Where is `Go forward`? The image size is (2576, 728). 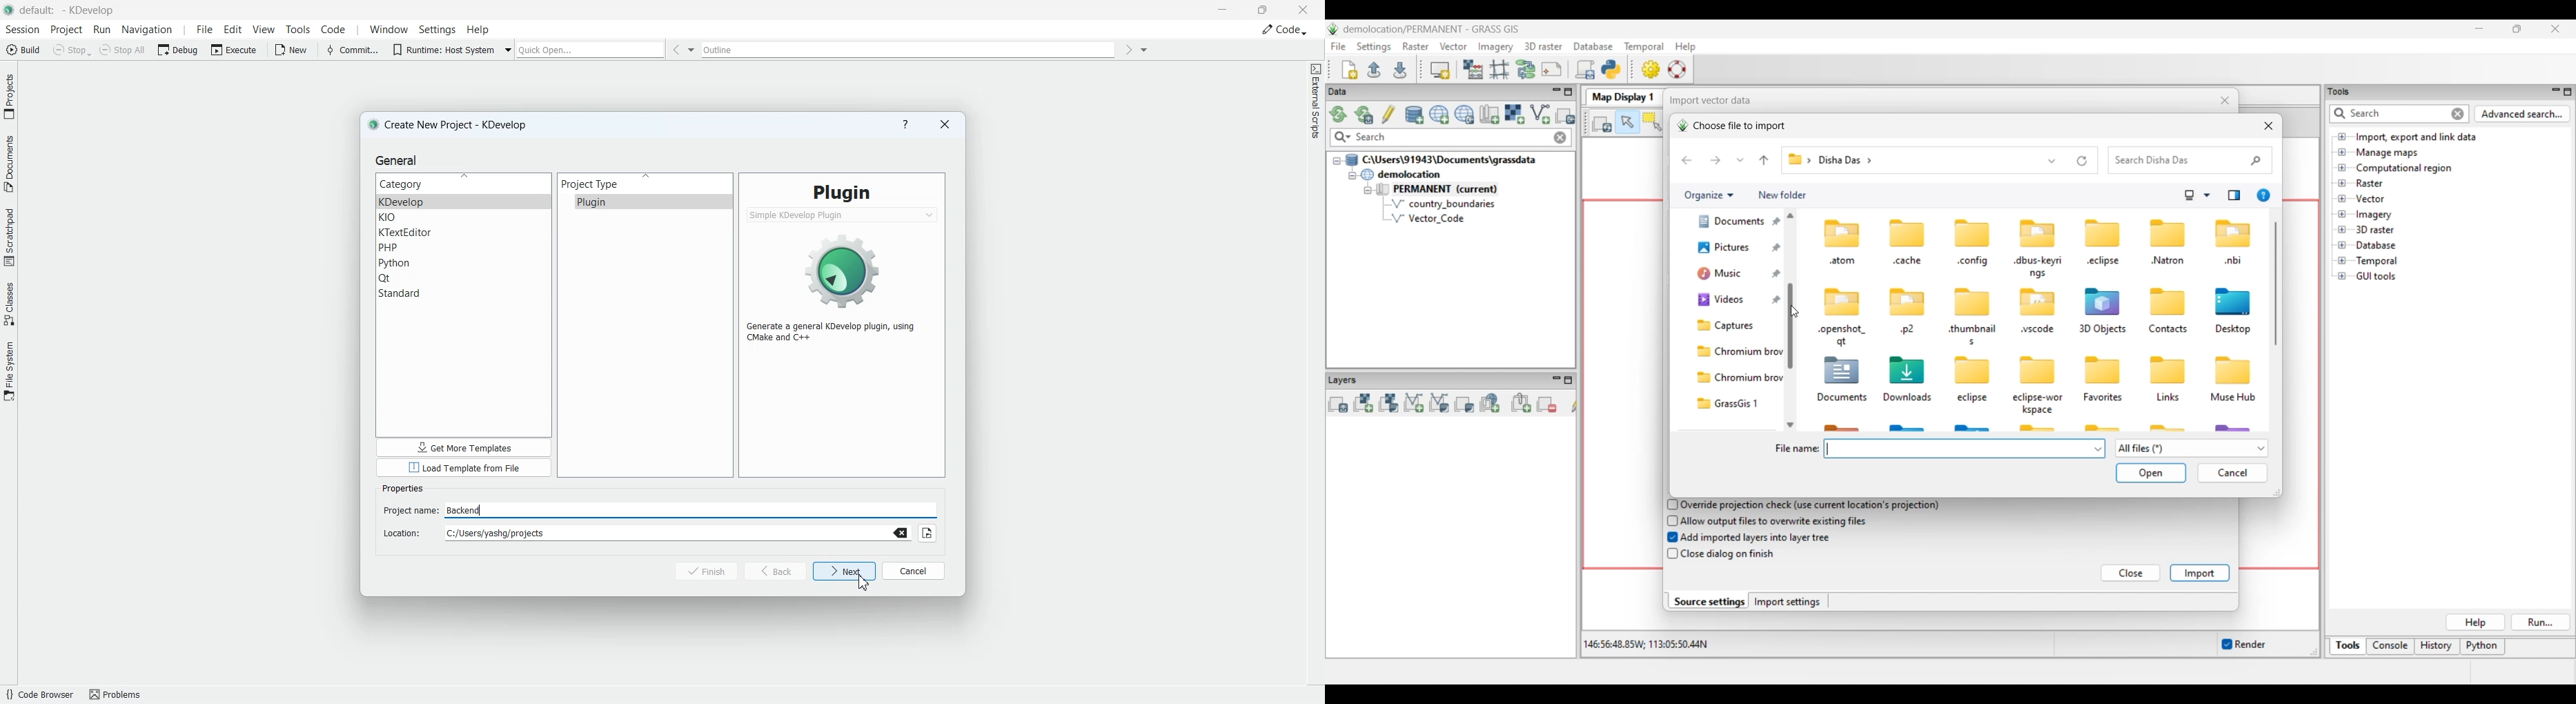
Go forward is located at coordinates (1128, 50).